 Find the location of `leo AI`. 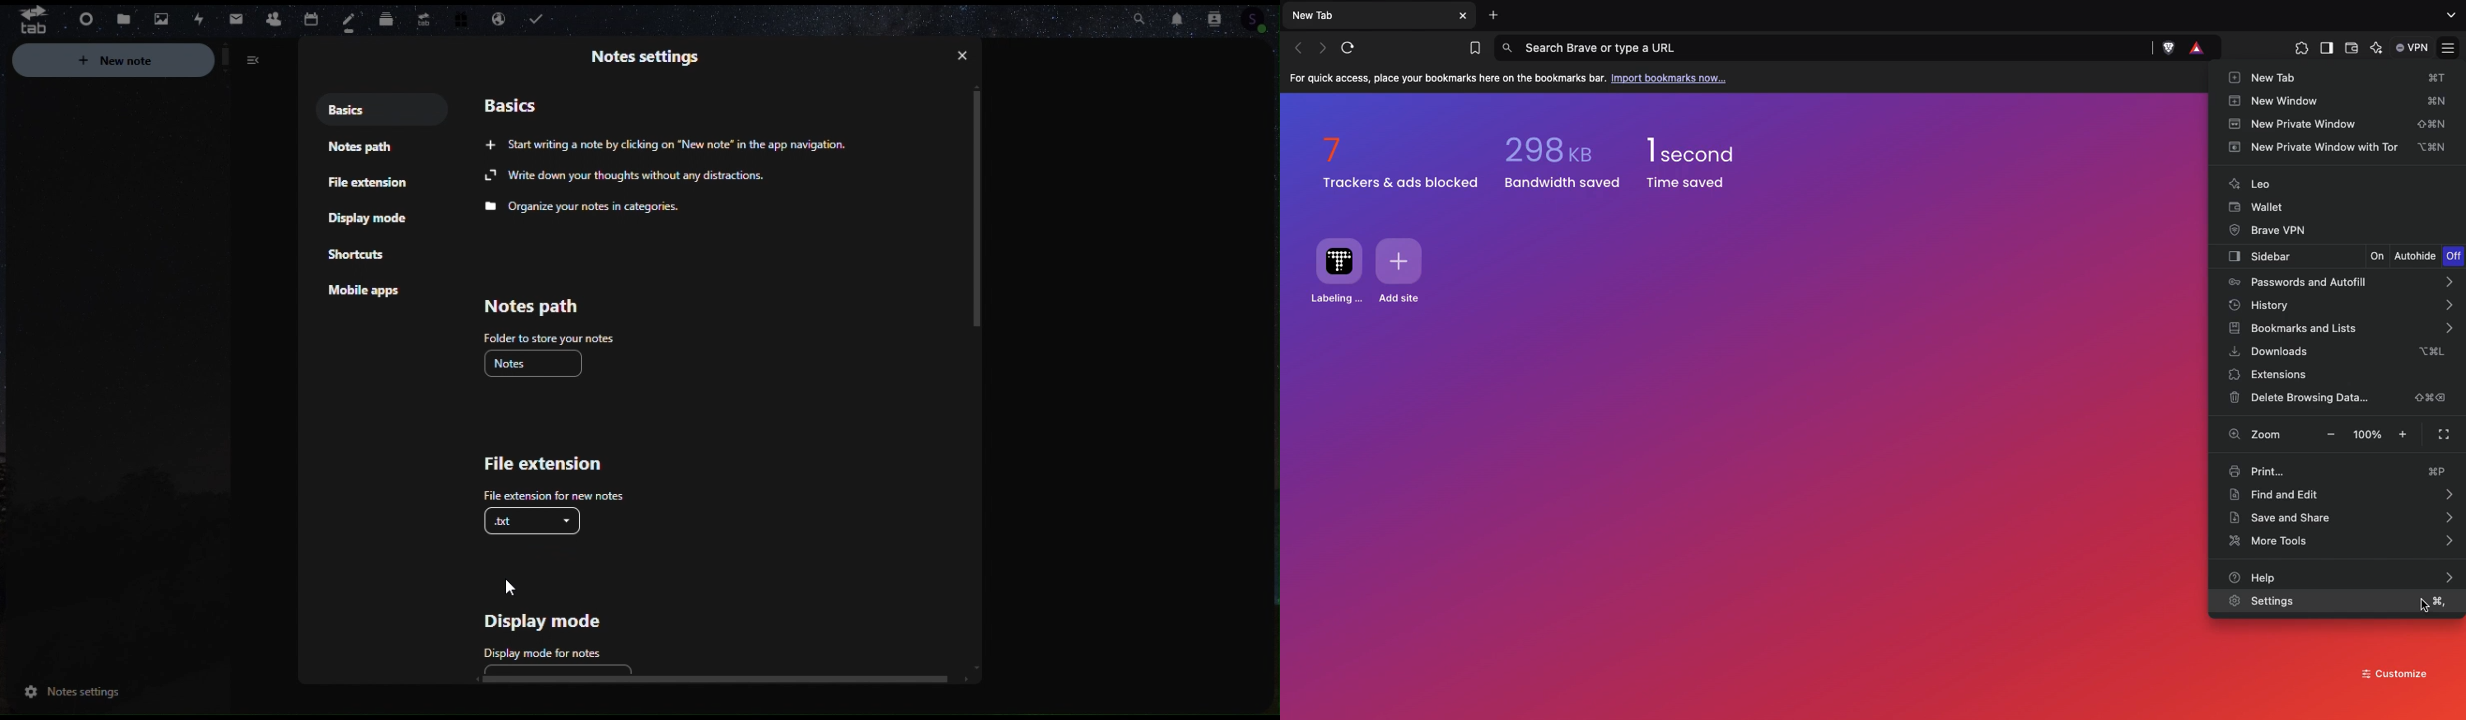

leo AI is located at coordinates (2376, 49).